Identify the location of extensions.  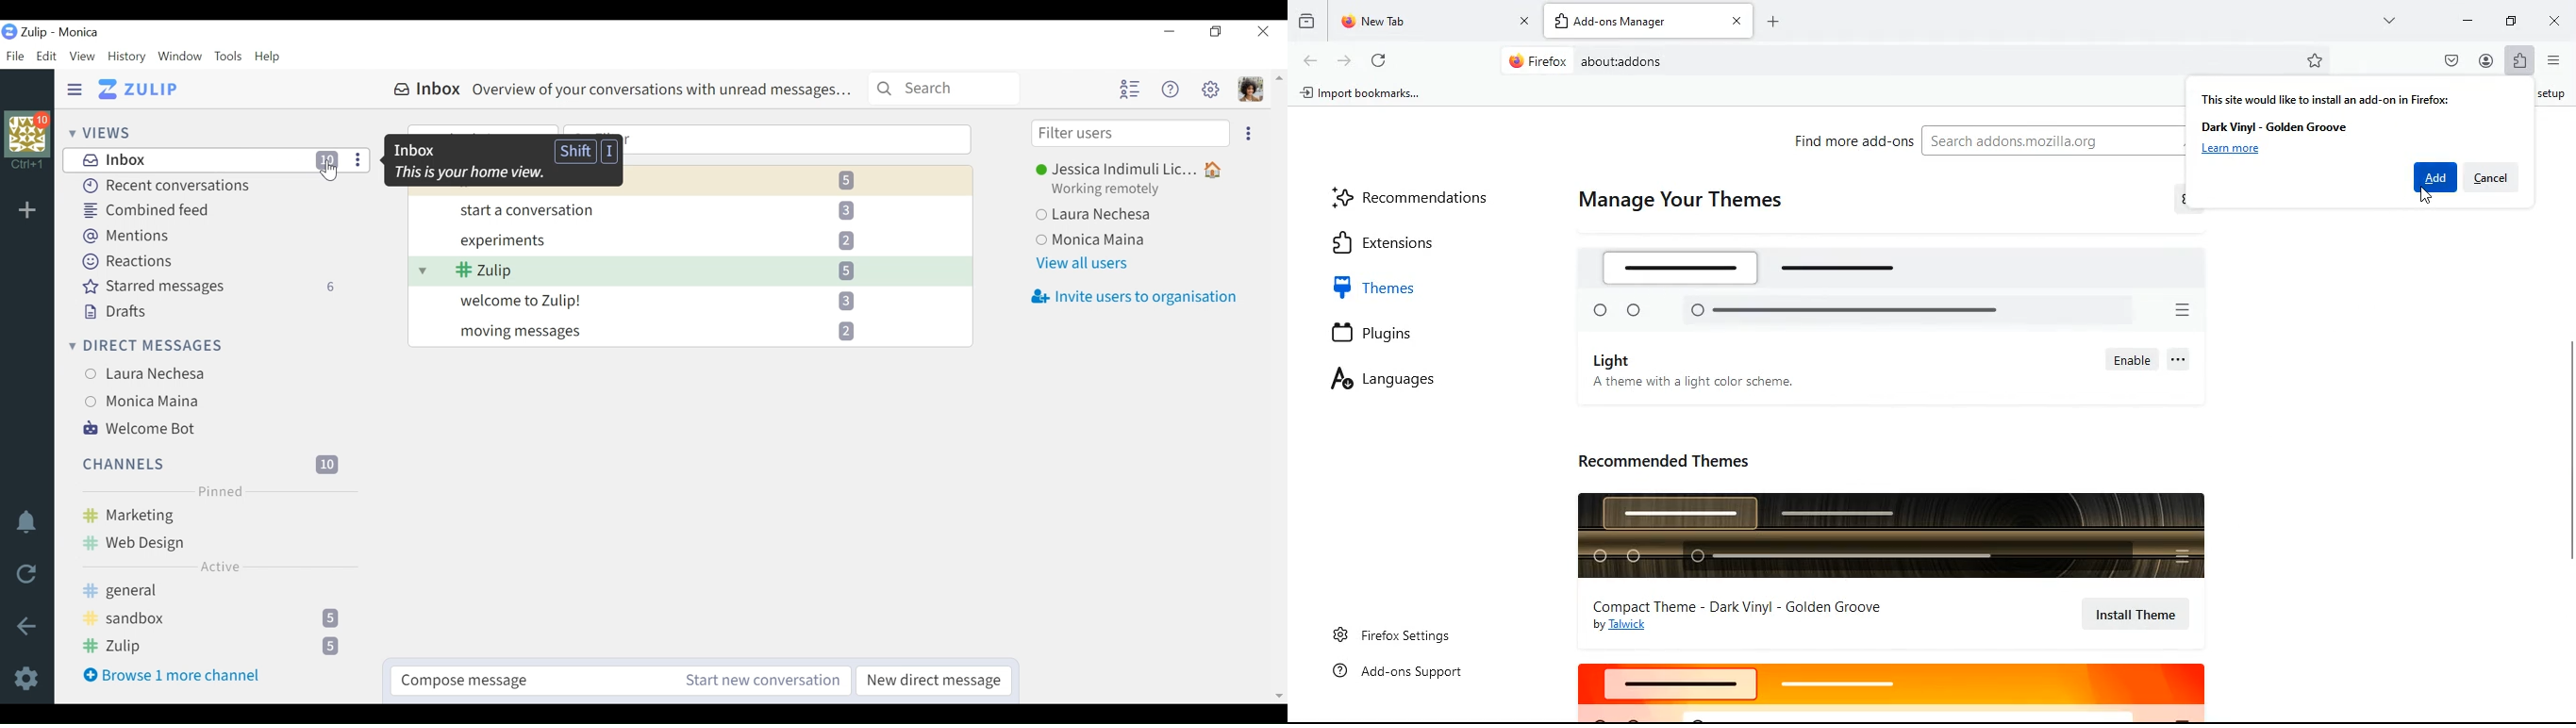
(1405, 241).